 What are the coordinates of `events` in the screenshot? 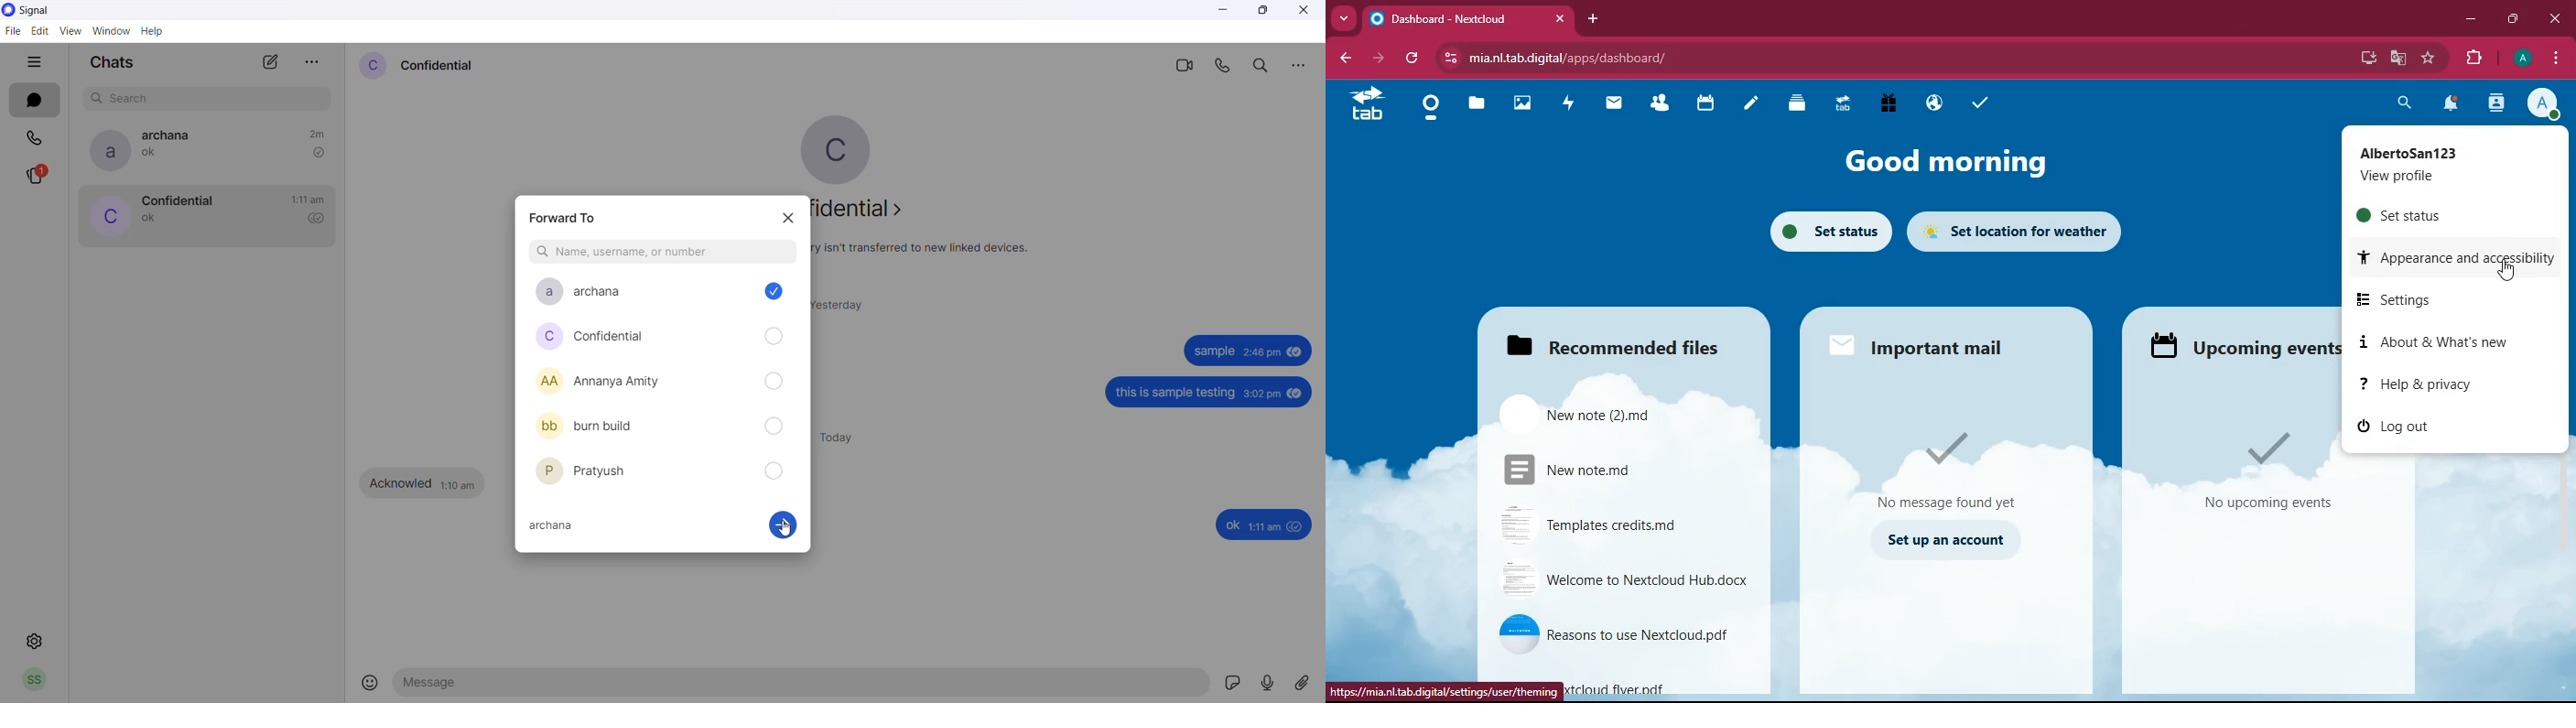 It's located at (2255, 474).